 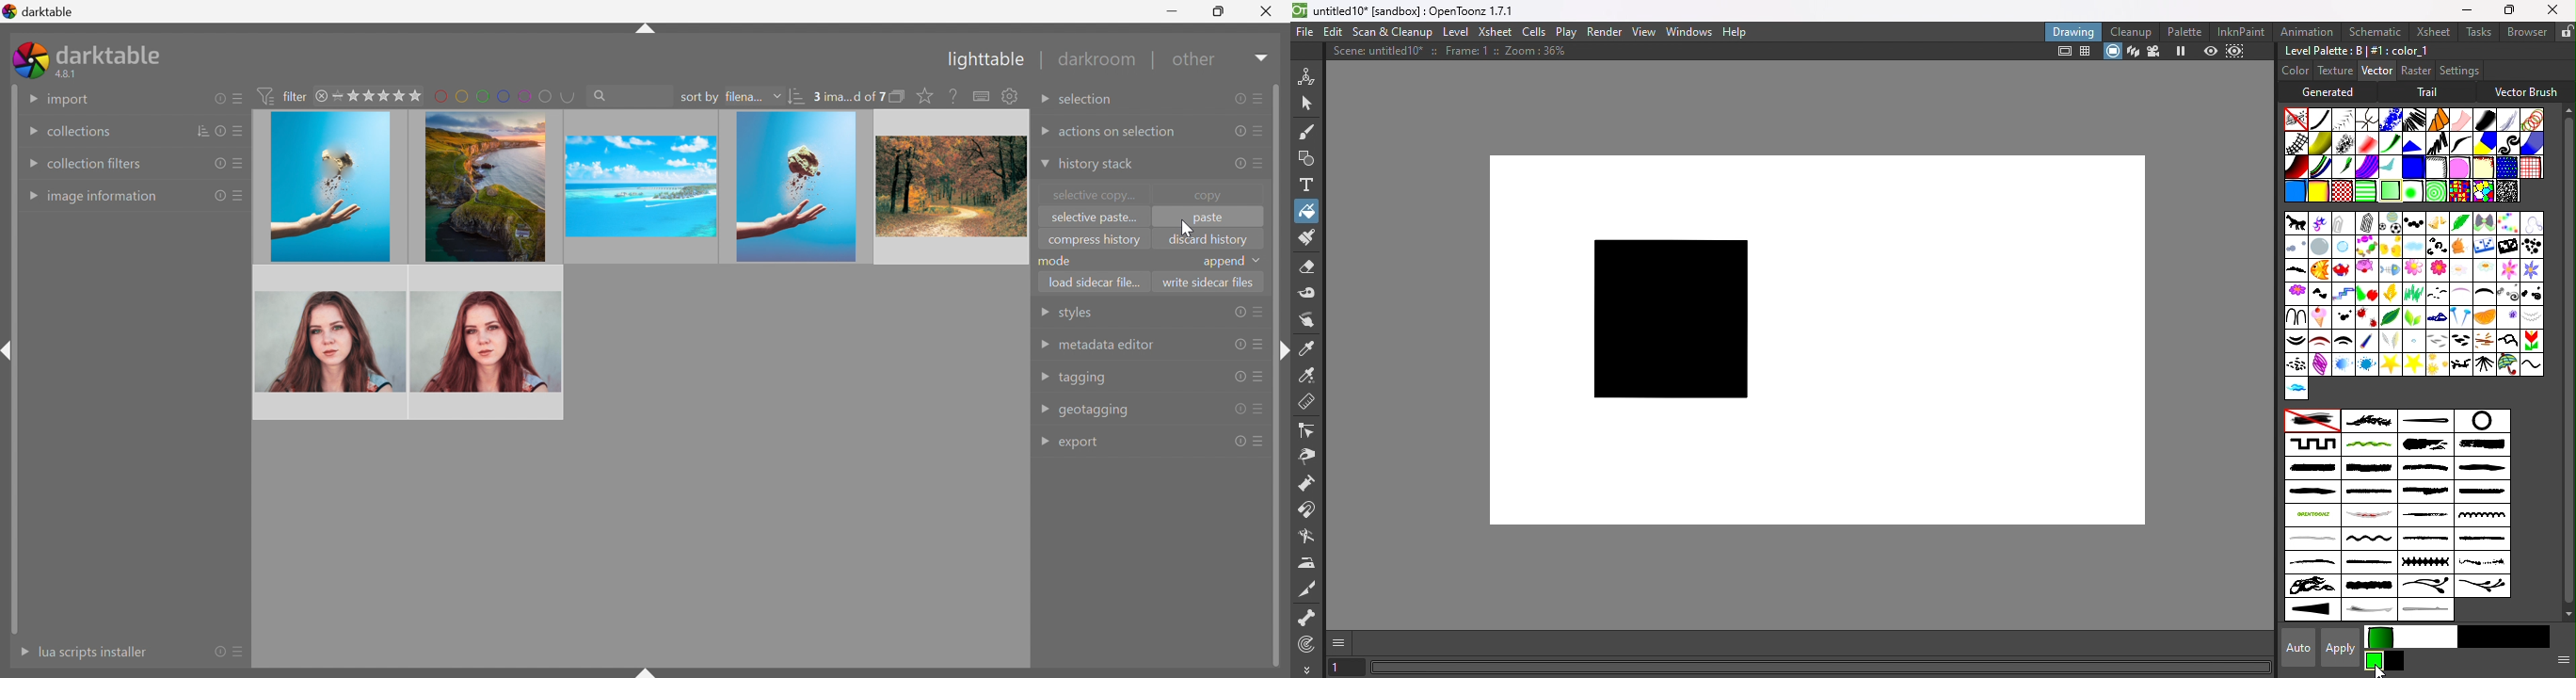 What do you see at coordinates (2311, 468) in the screenshot?
I see `large_brush3` at bounding box center [2311, 468].